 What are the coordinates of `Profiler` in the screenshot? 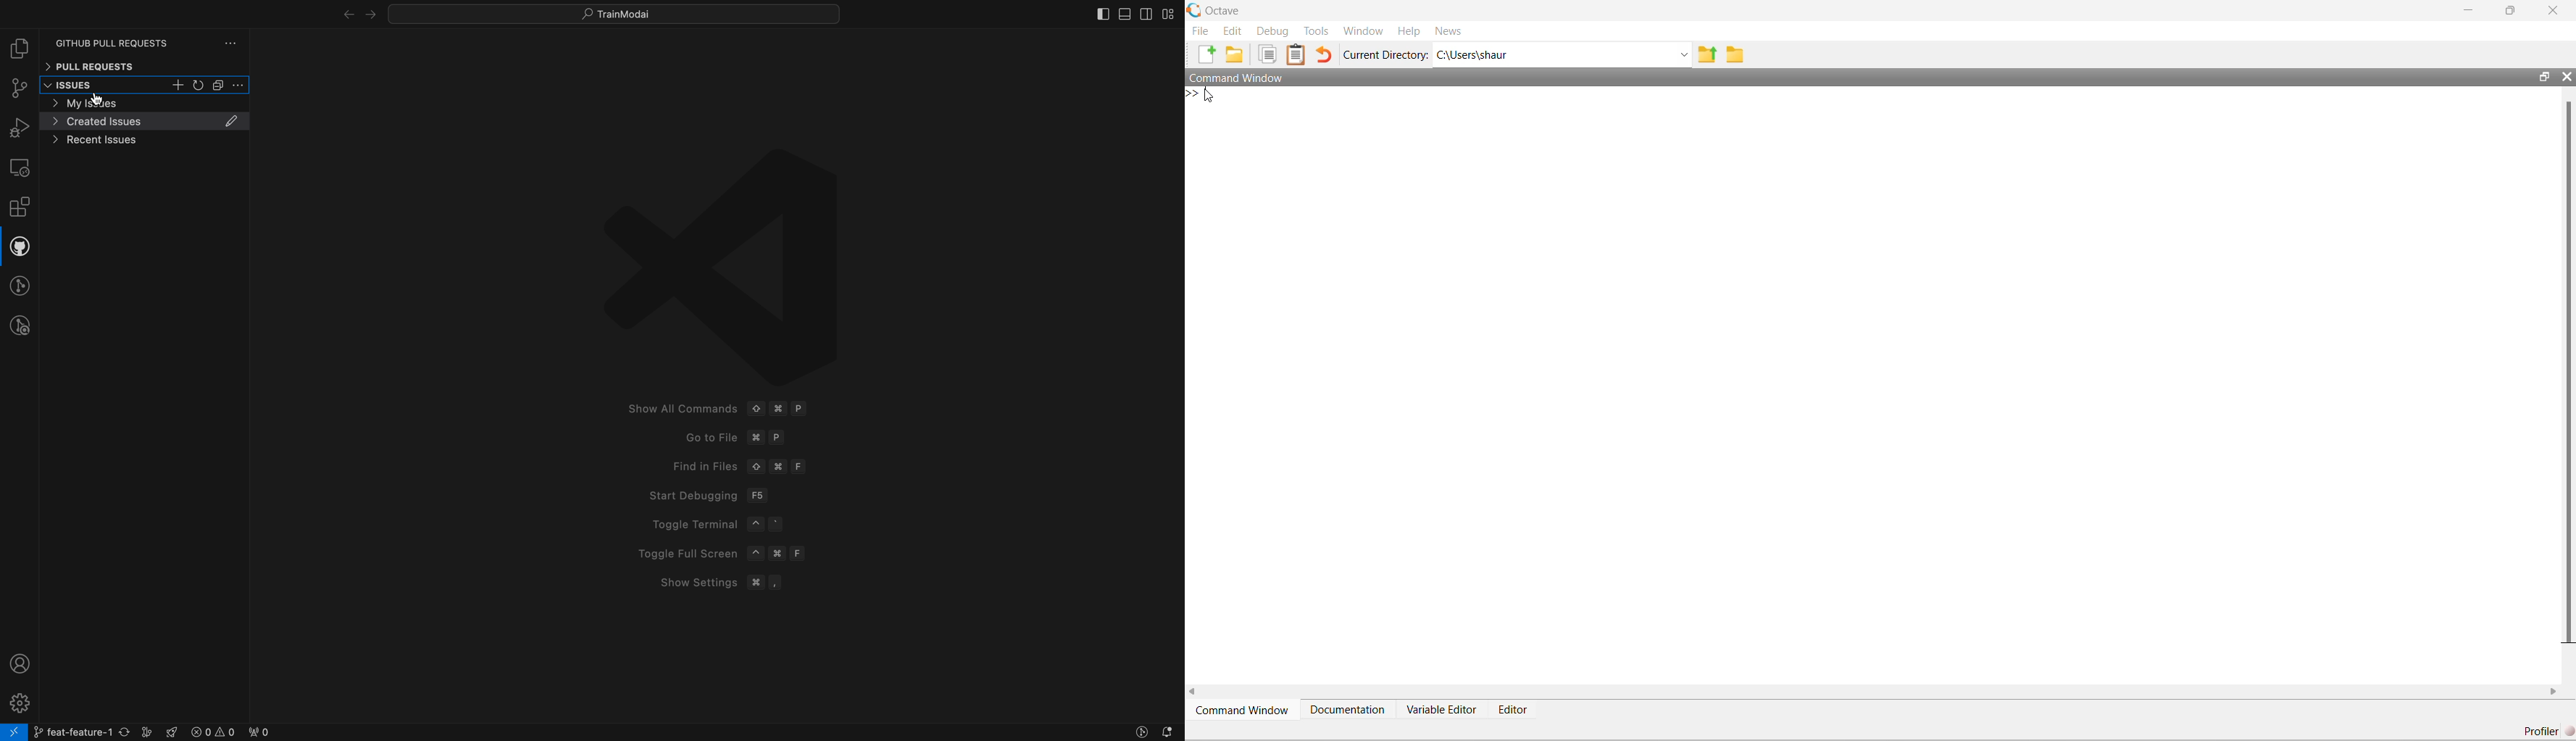 It's located at (2547, 730).